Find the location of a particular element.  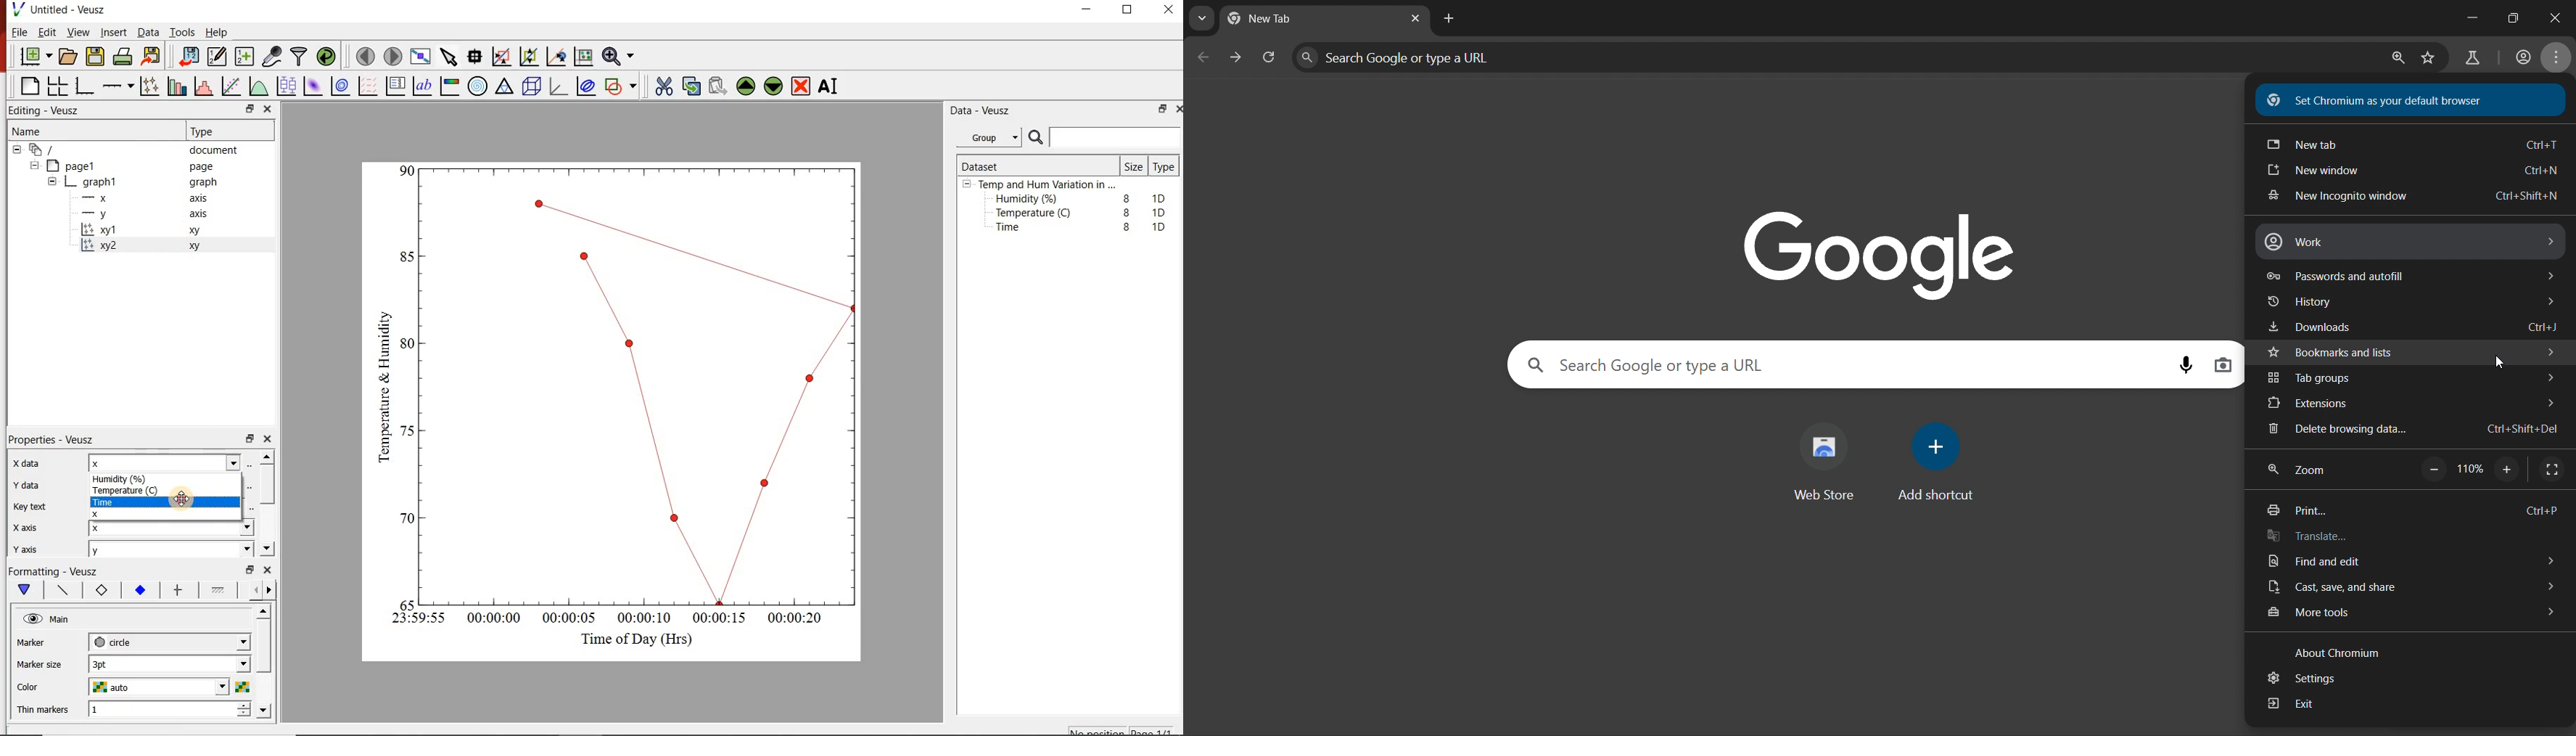

Temperature (C) is located at coordinates (127, 489).